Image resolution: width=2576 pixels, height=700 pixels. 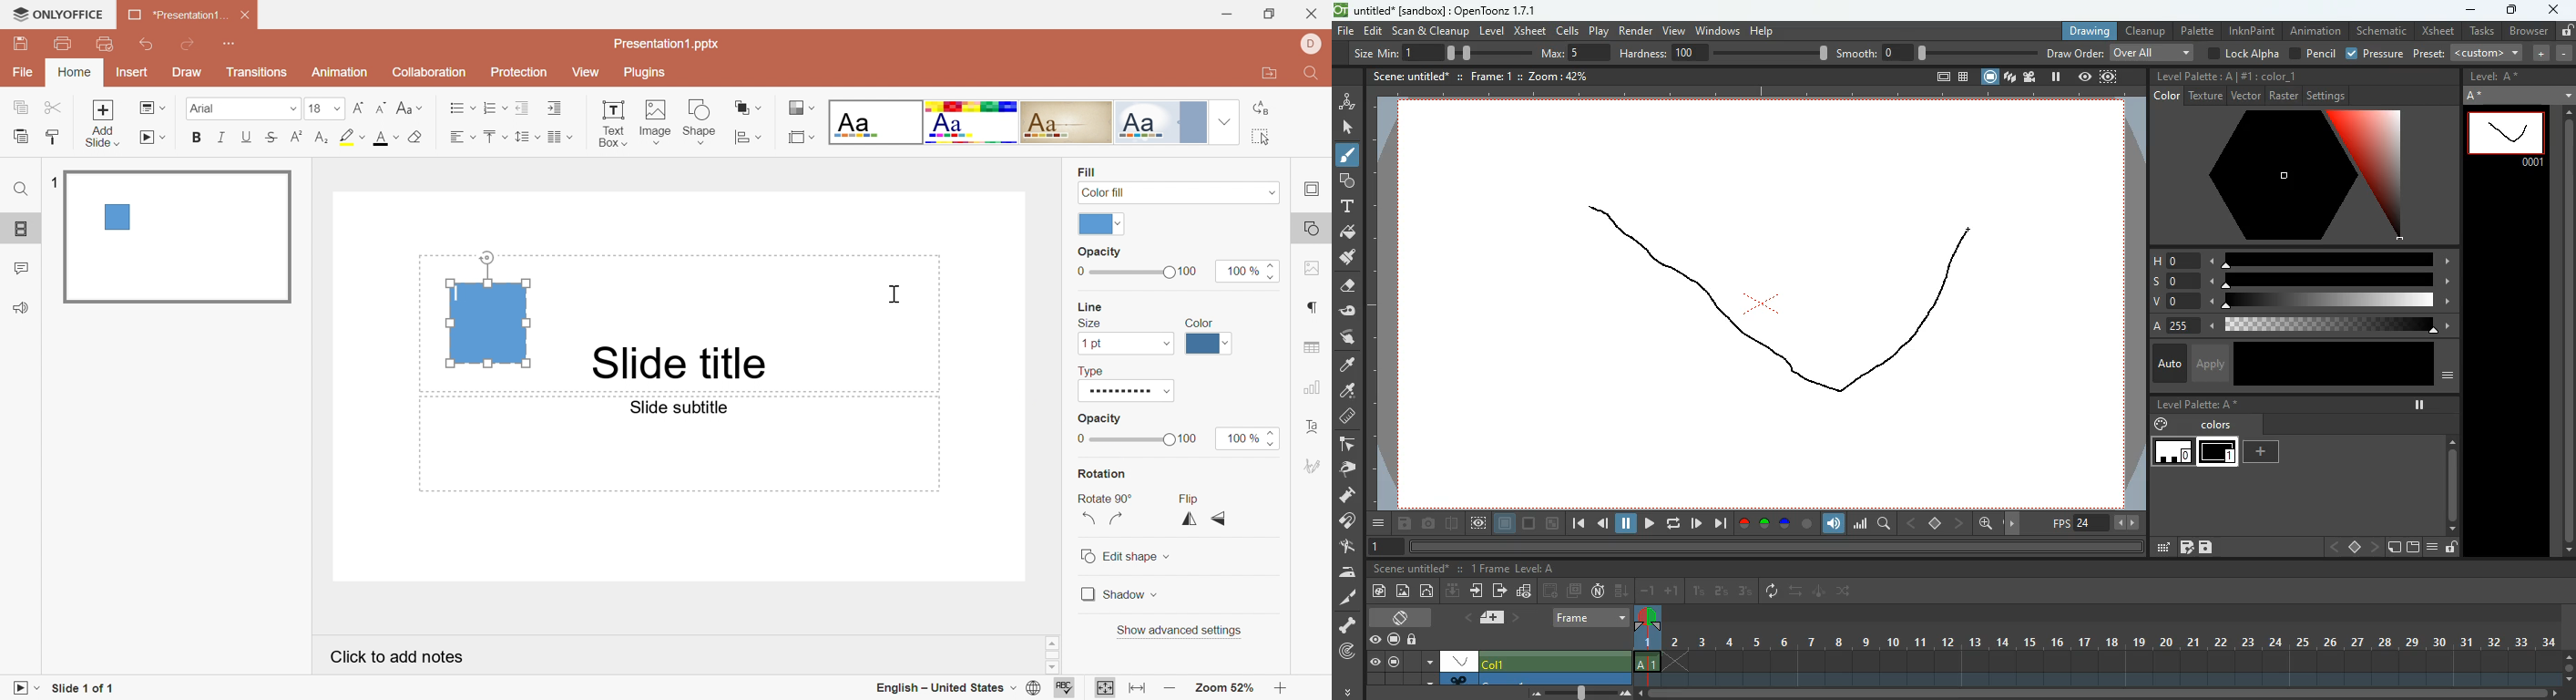 I want to click on cleanup palette, so click(x=2194, y=77).